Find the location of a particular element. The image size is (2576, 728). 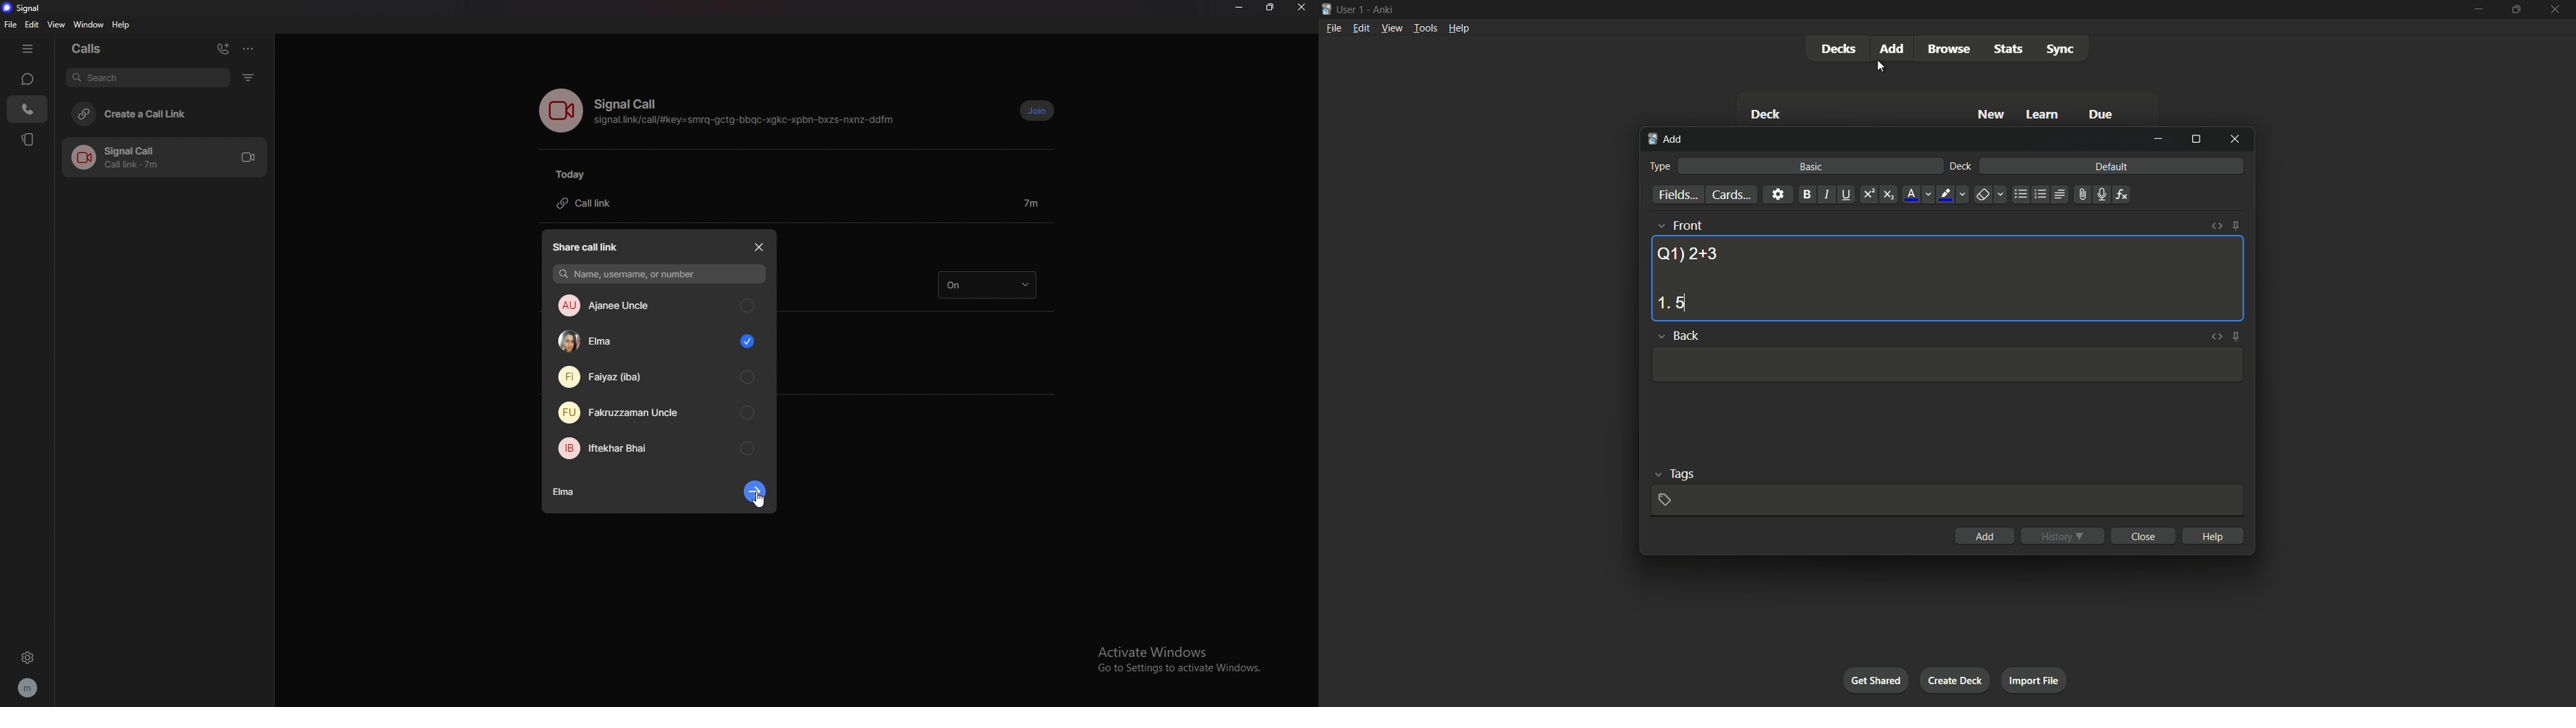

basic is located at coordinates (1812, 166).